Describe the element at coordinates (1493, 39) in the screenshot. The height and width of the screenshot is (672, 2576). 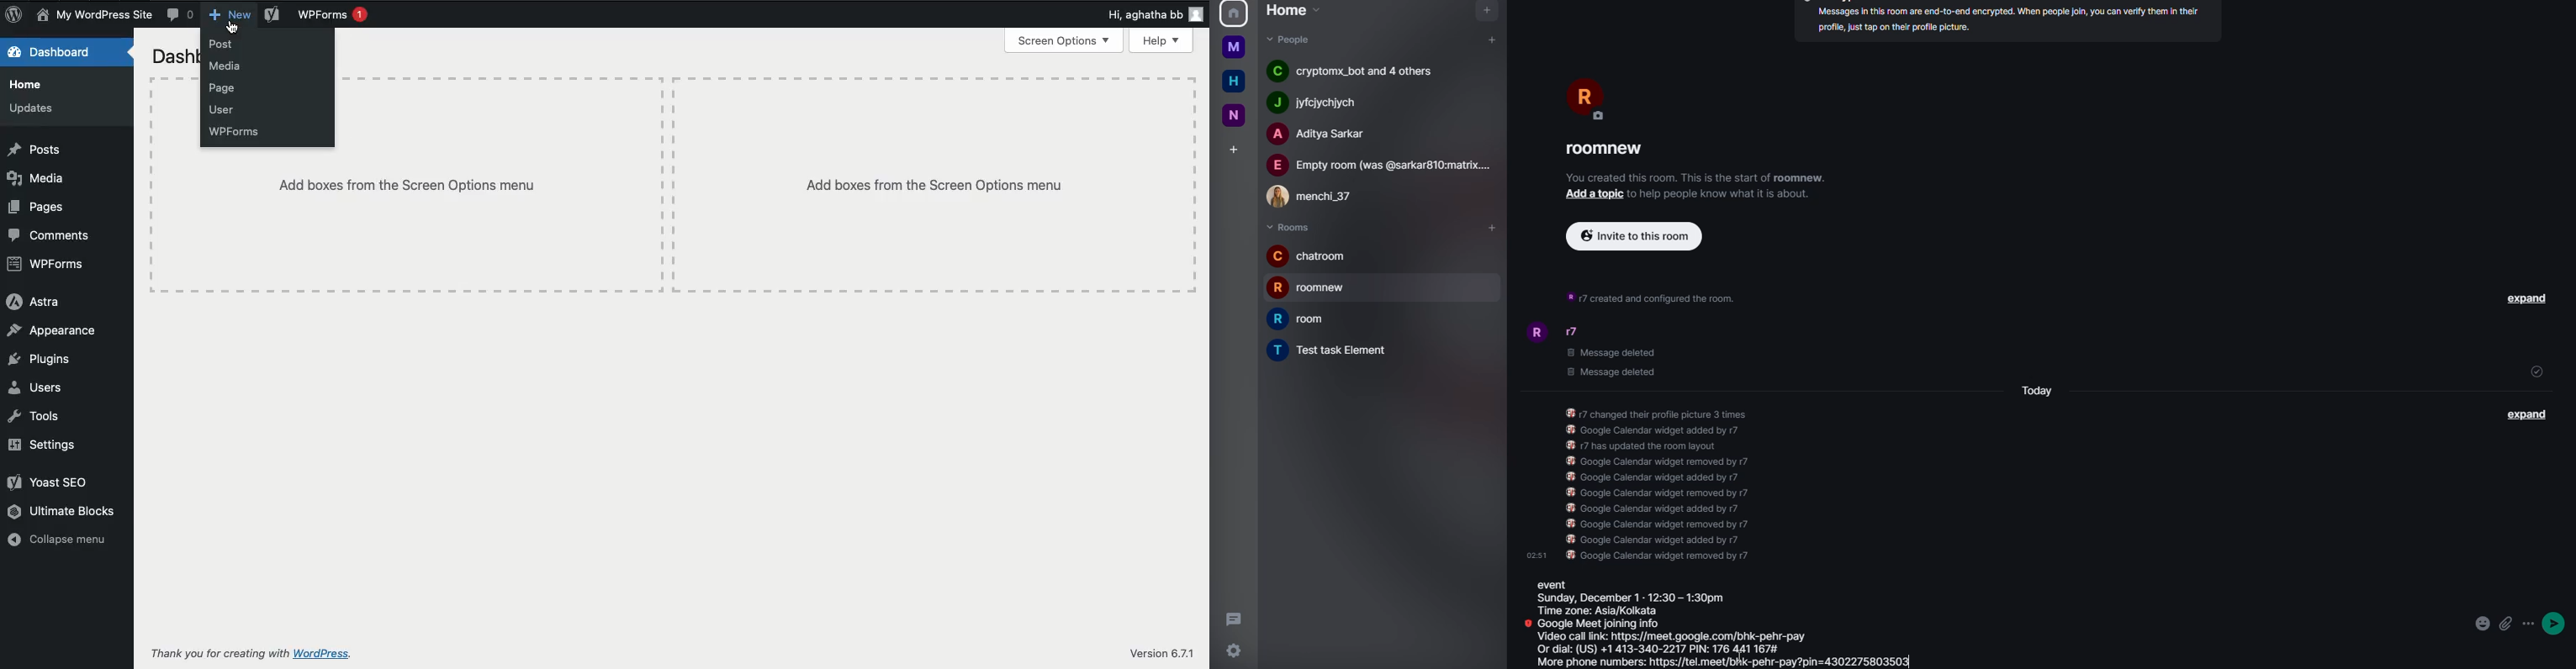
I see `add` at that location.